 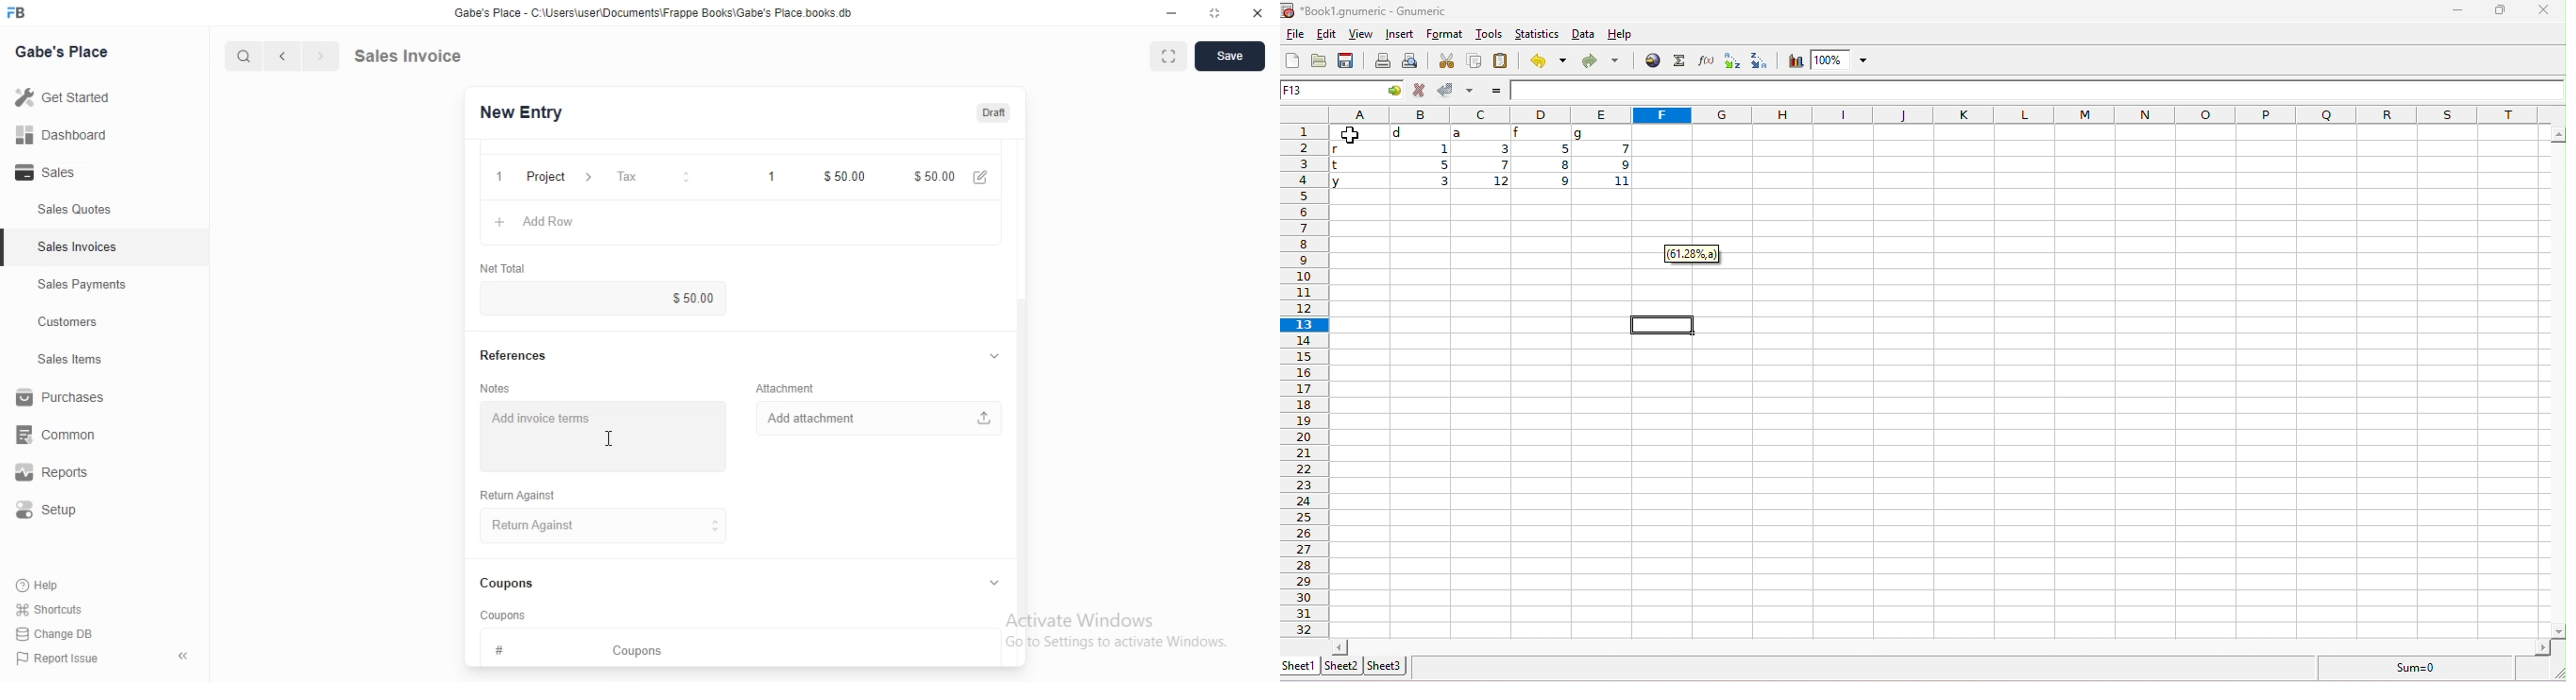 What do you see at coordinates (77, 285) in the screenshot?
I see `Sales Payments` at bounding box center [77, 285].